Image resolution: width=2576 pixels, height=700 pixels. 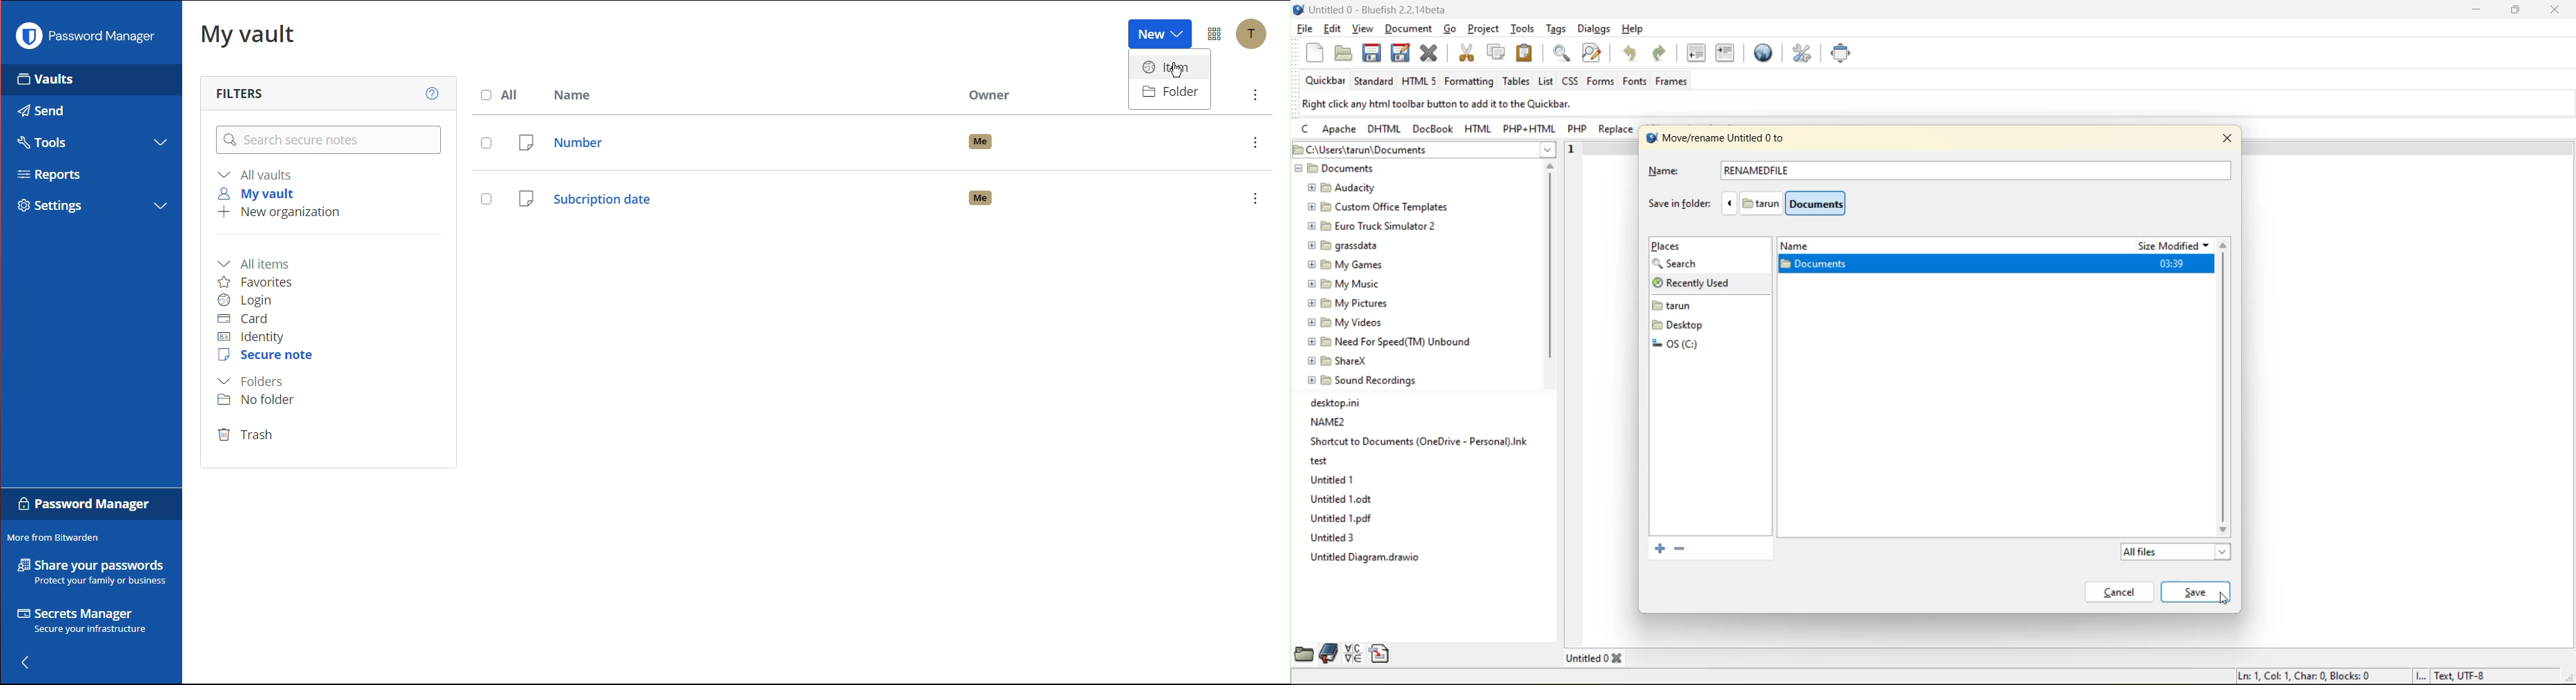 What do you see at coordinates (1615, 130) in the screenshot?
I see `replace` at bounding box center [1615, 130].